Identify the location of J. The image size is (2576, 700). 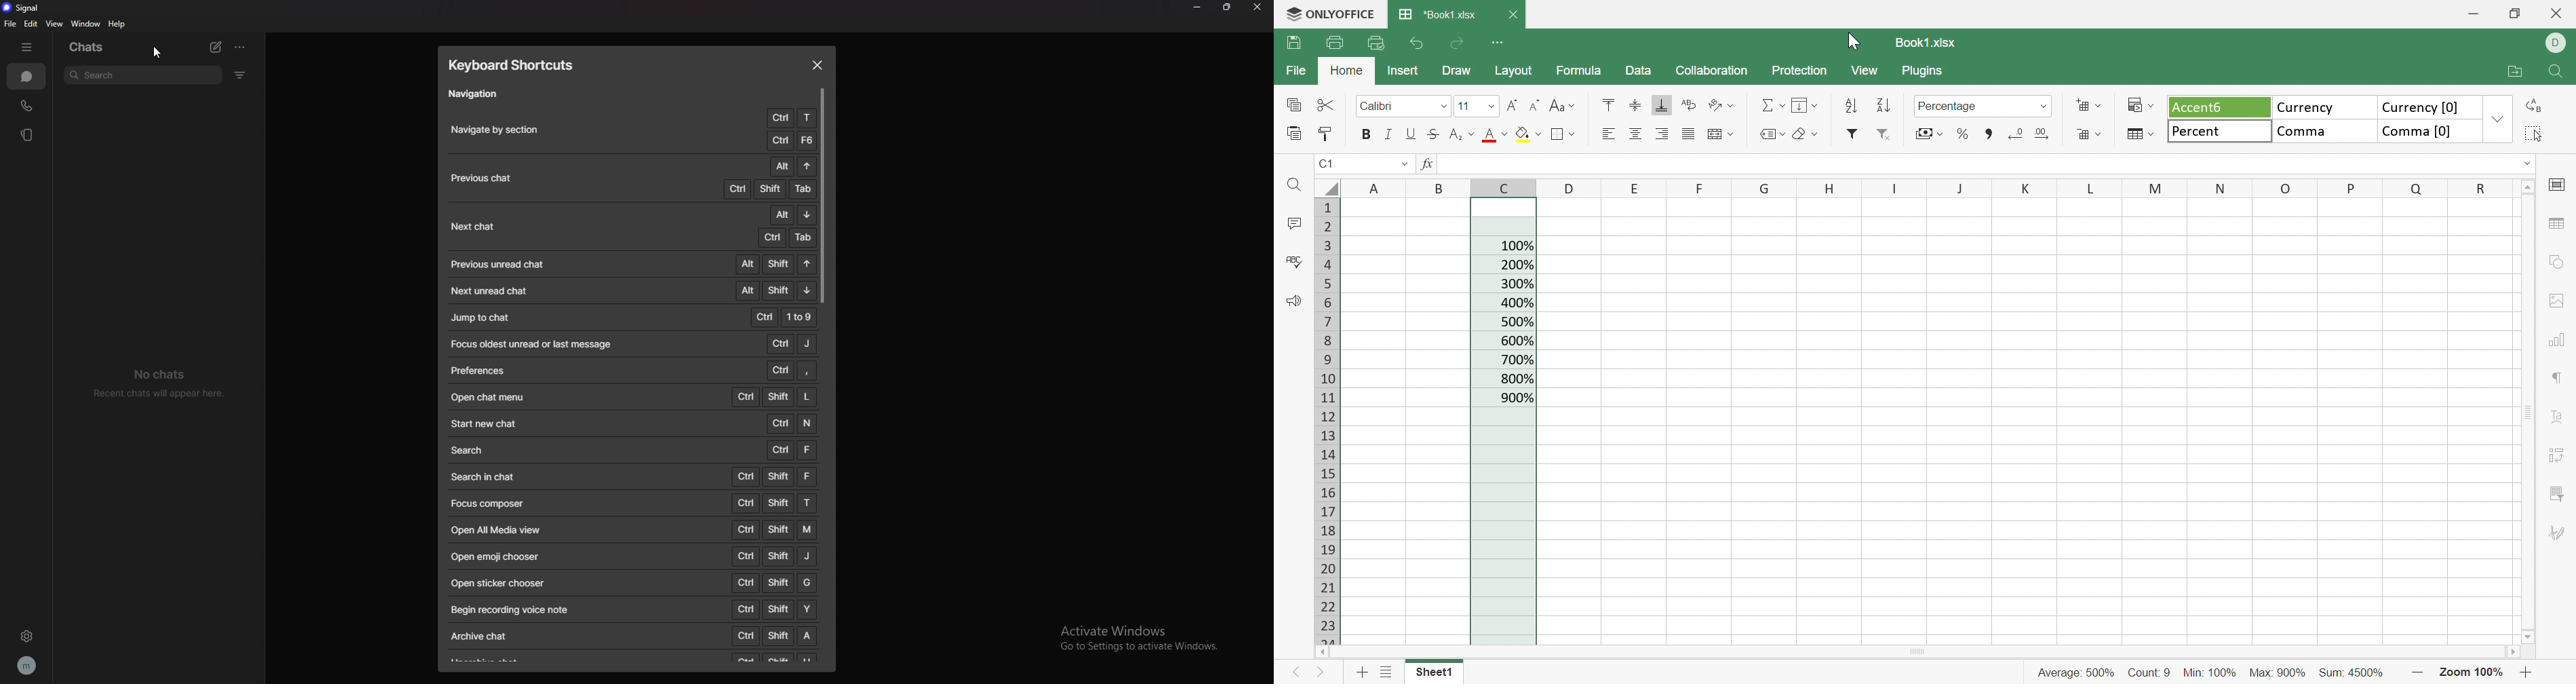
(1960, 189).